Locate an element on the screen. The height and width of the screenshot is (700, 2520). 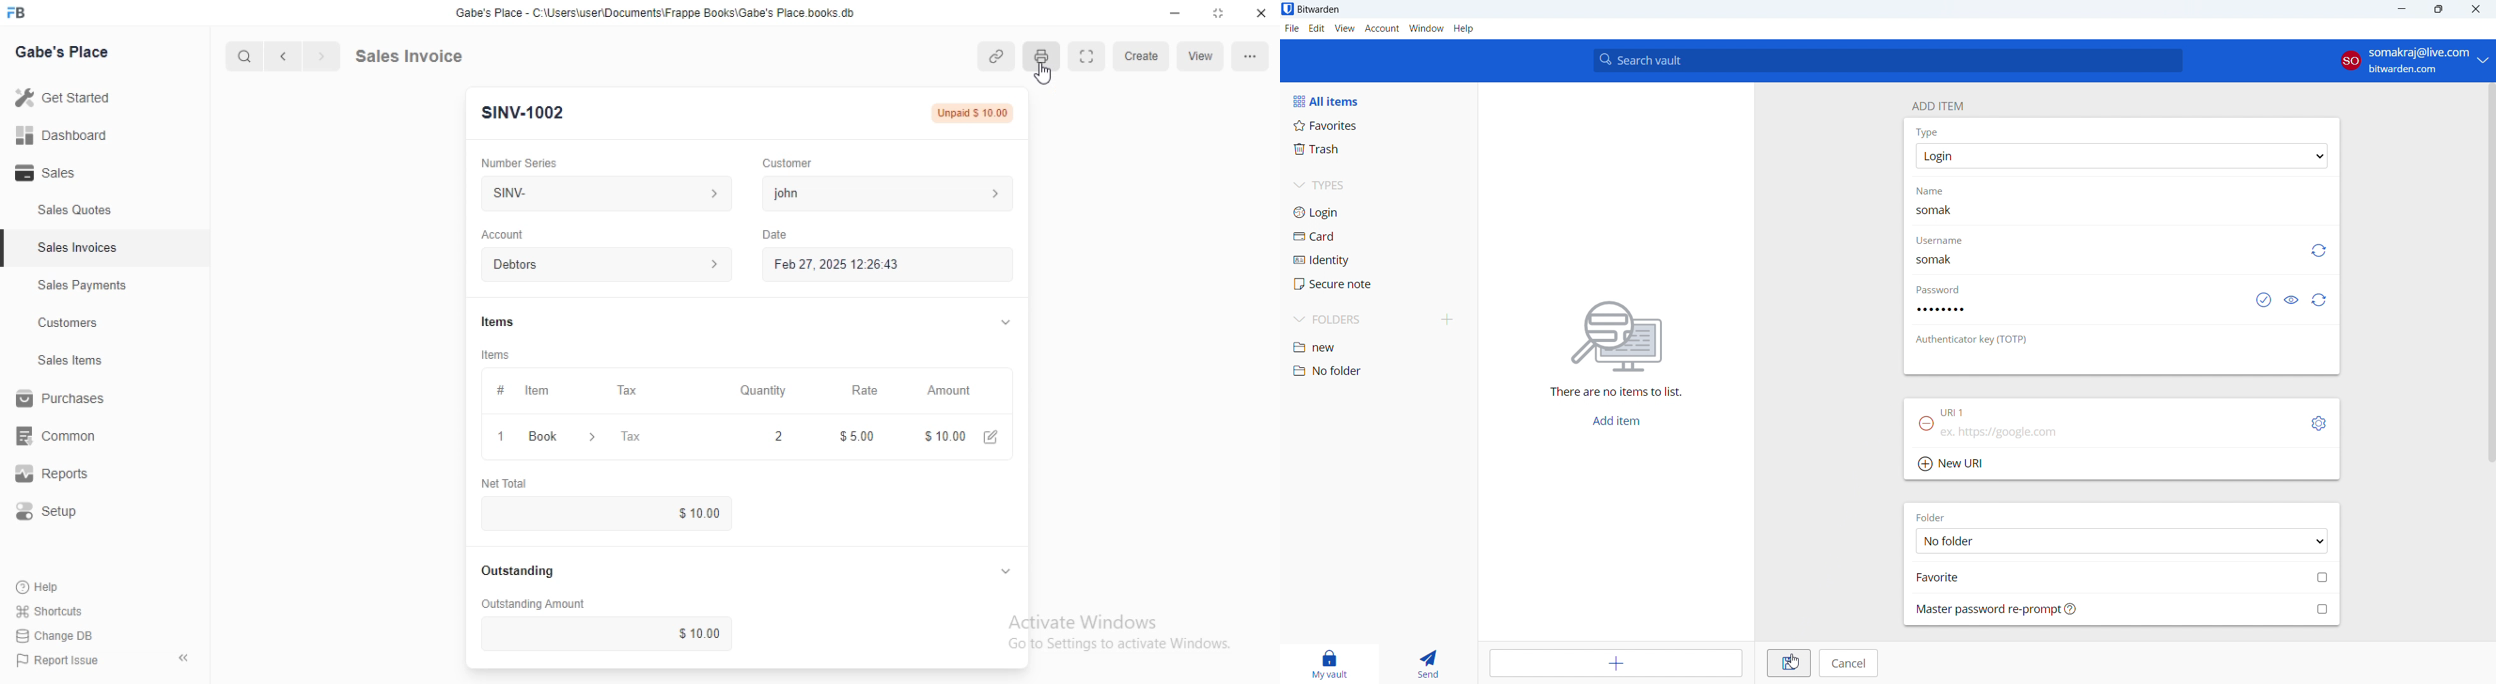
items is located at coordinates (499, 323).